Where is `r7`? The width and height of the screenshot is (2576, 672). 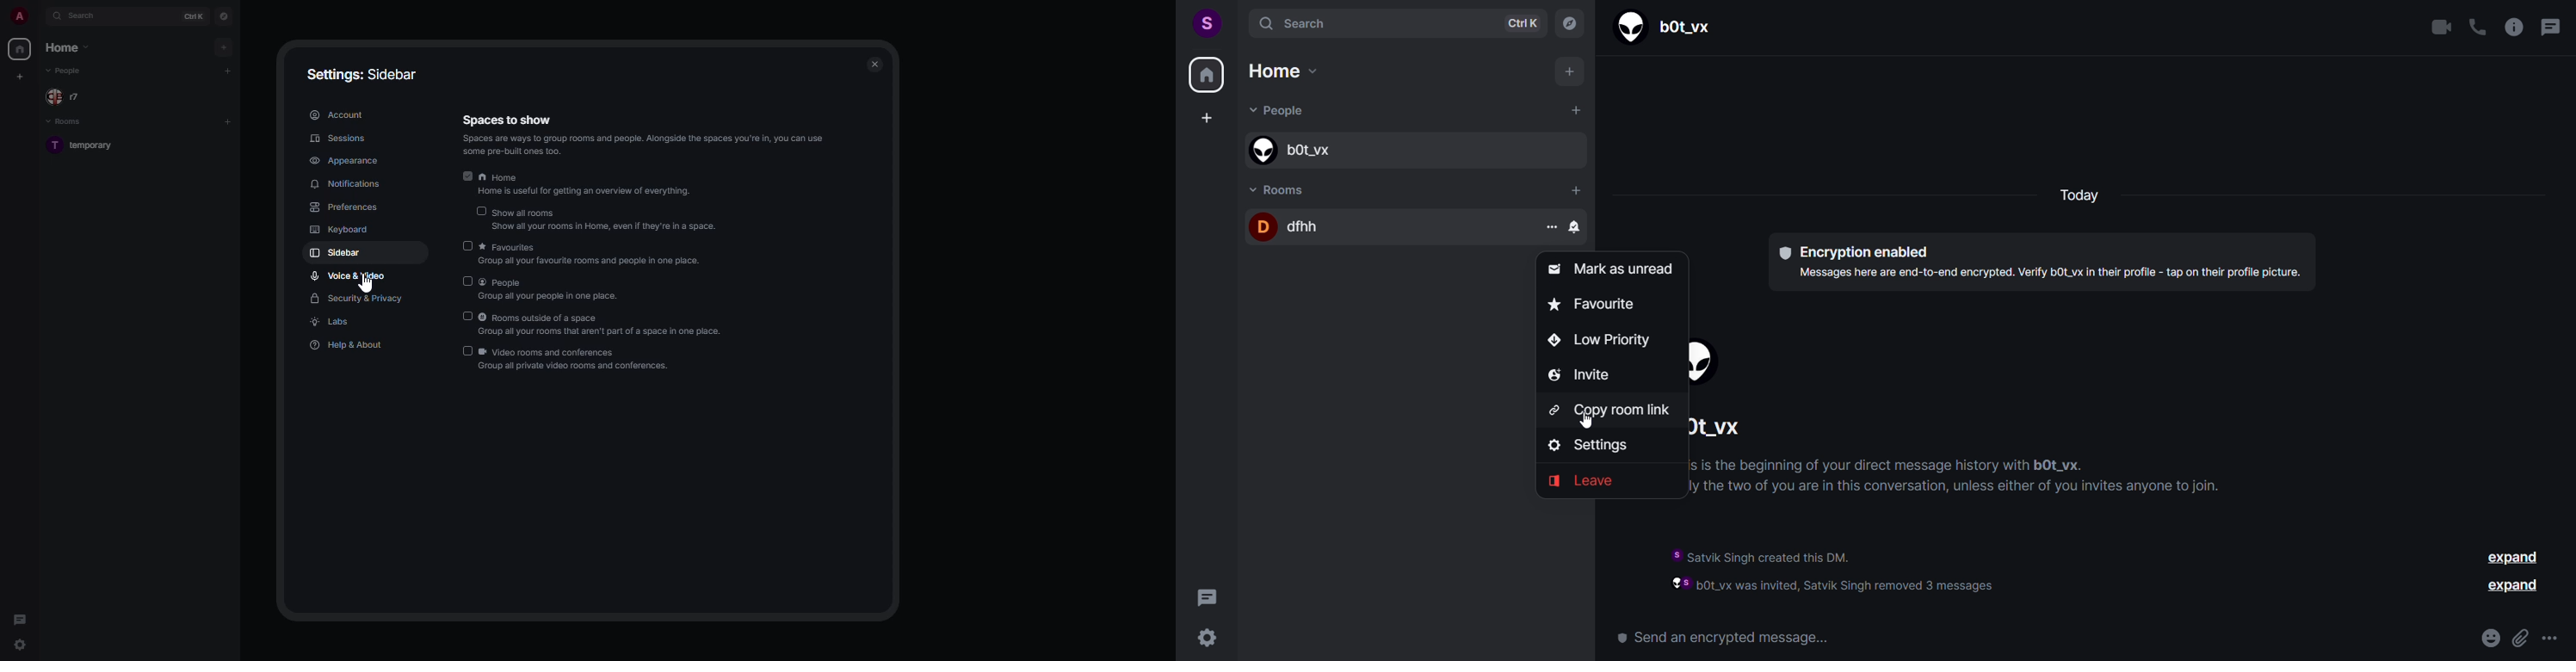 r7 is located at coordinates (70, 96).